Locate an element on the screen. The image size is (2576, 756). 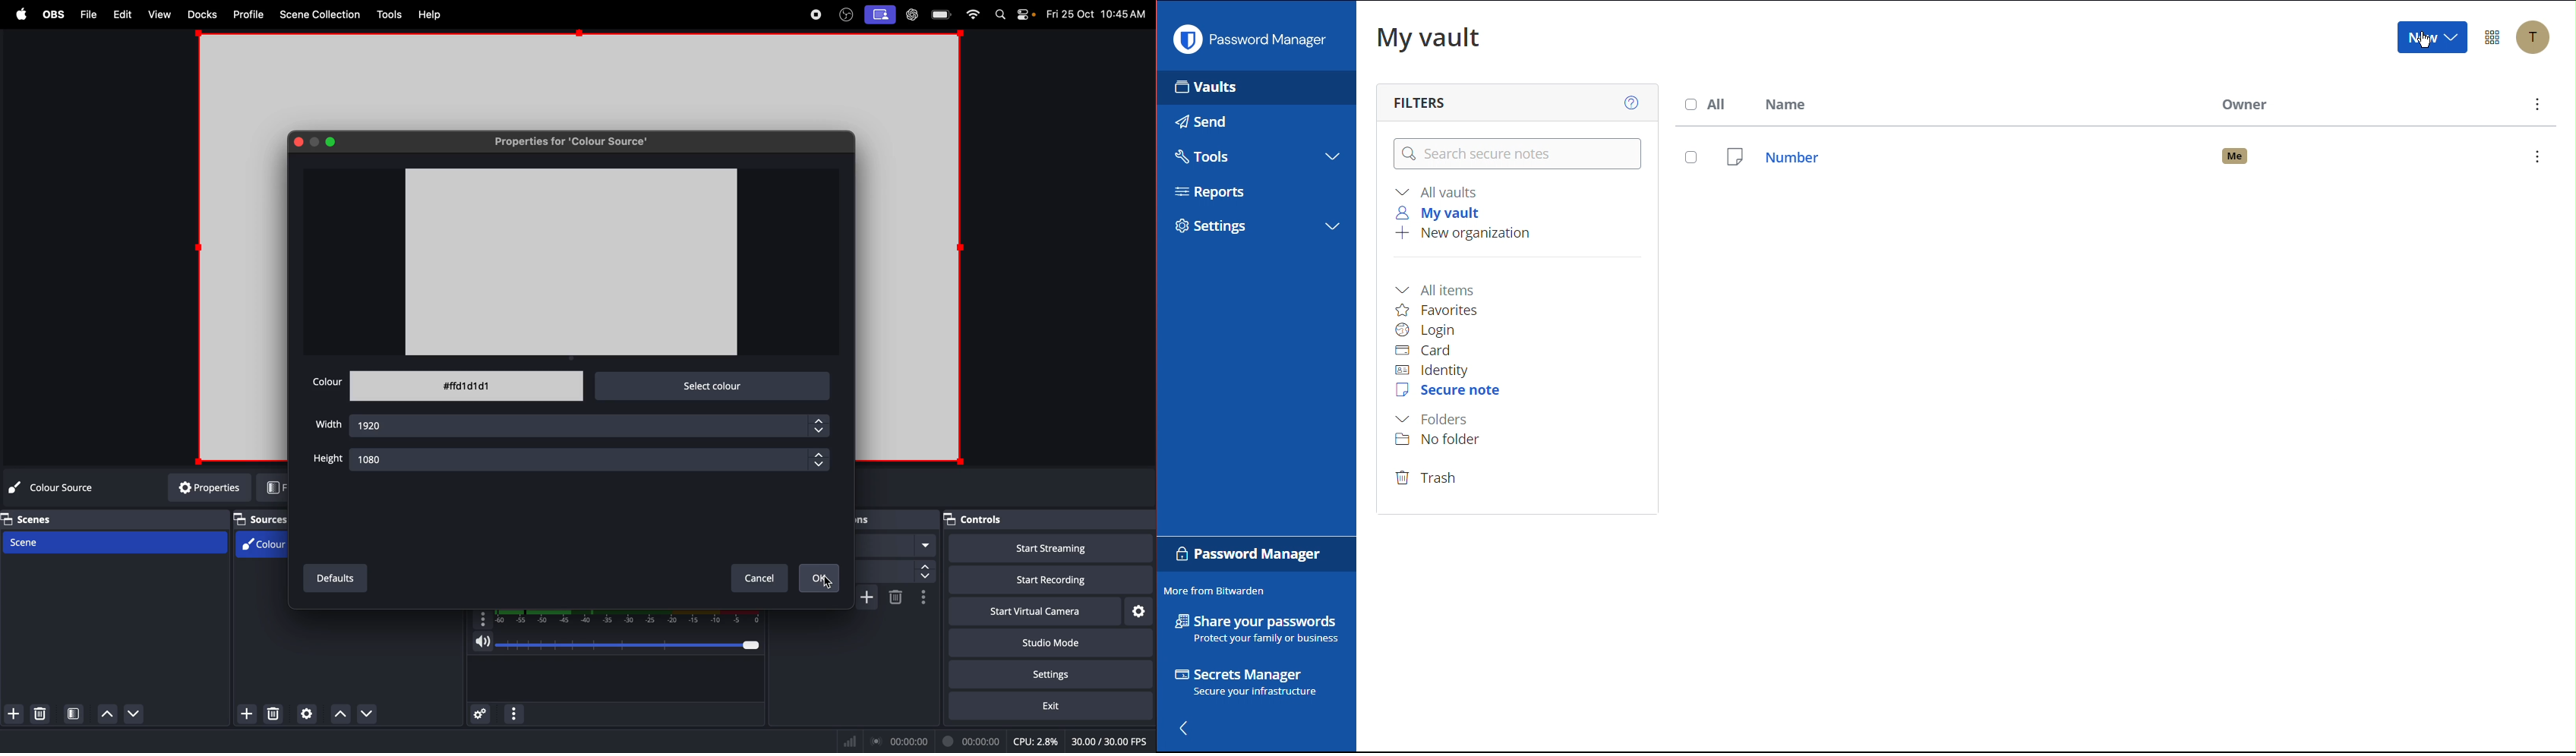
okay is located at coordinates (821, 579).